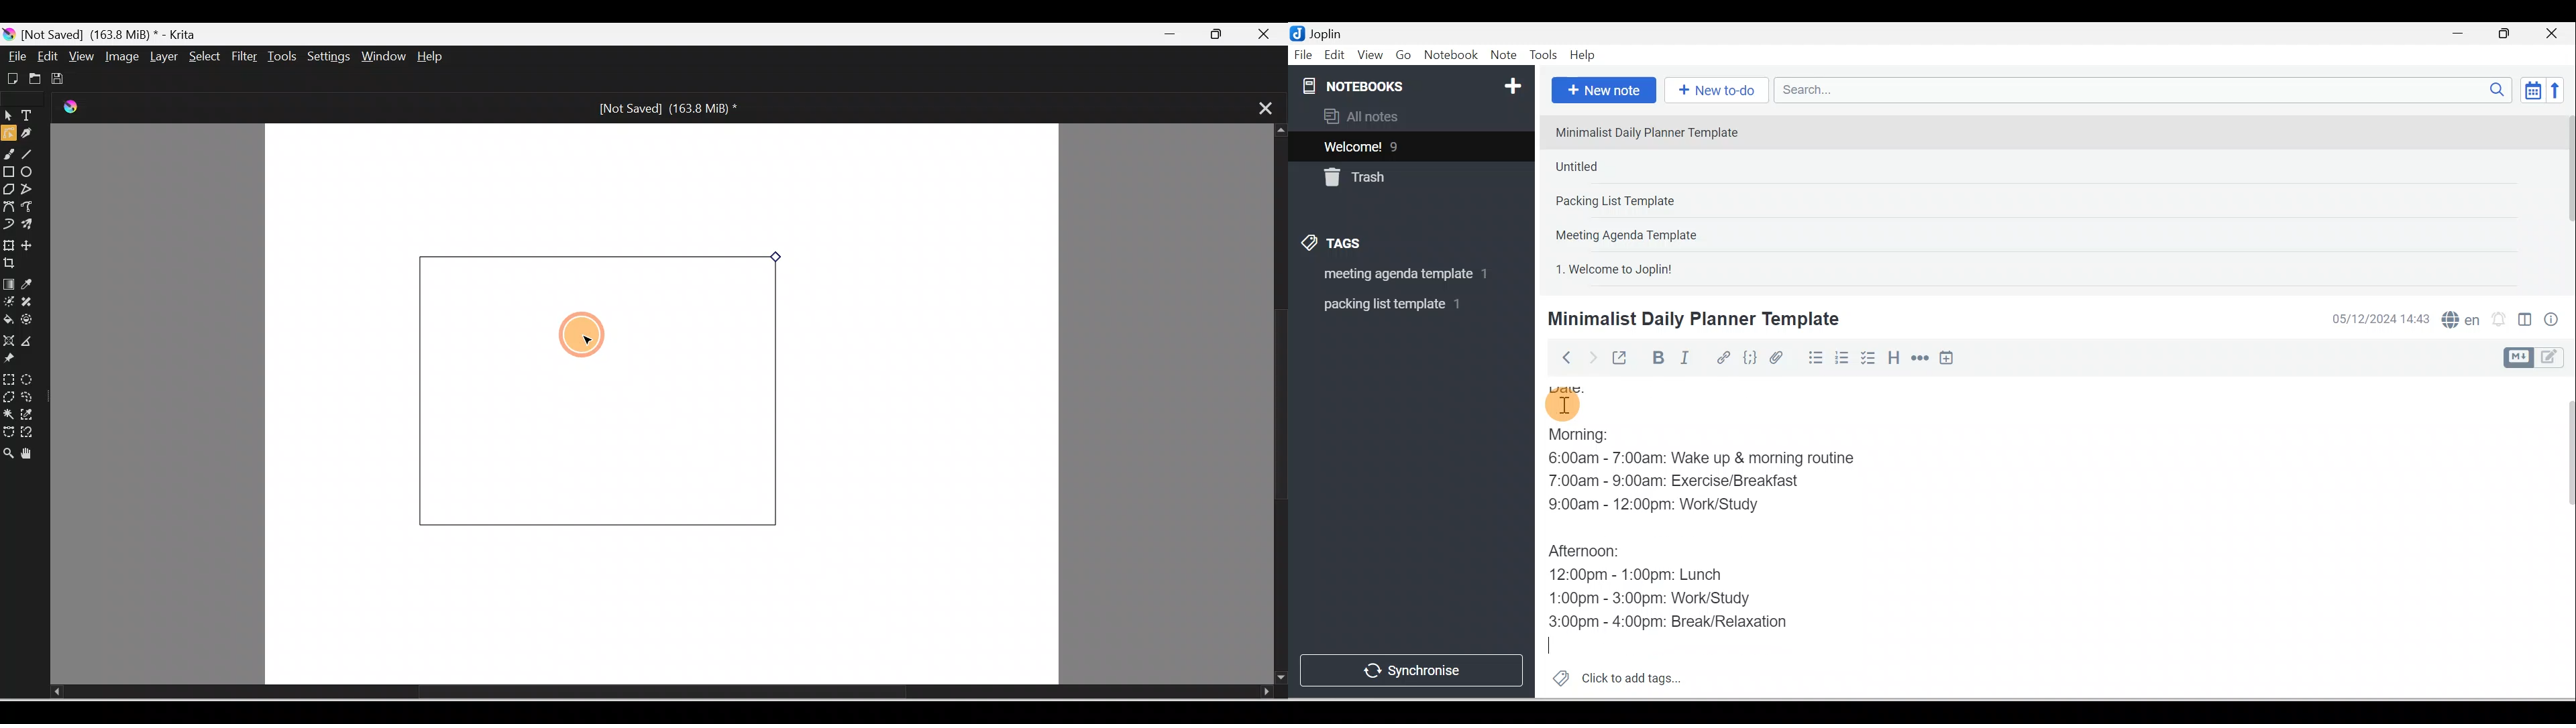  Describe the element at coordinates (2553, 321) in the screenshot. I see `Note properties` at that location.